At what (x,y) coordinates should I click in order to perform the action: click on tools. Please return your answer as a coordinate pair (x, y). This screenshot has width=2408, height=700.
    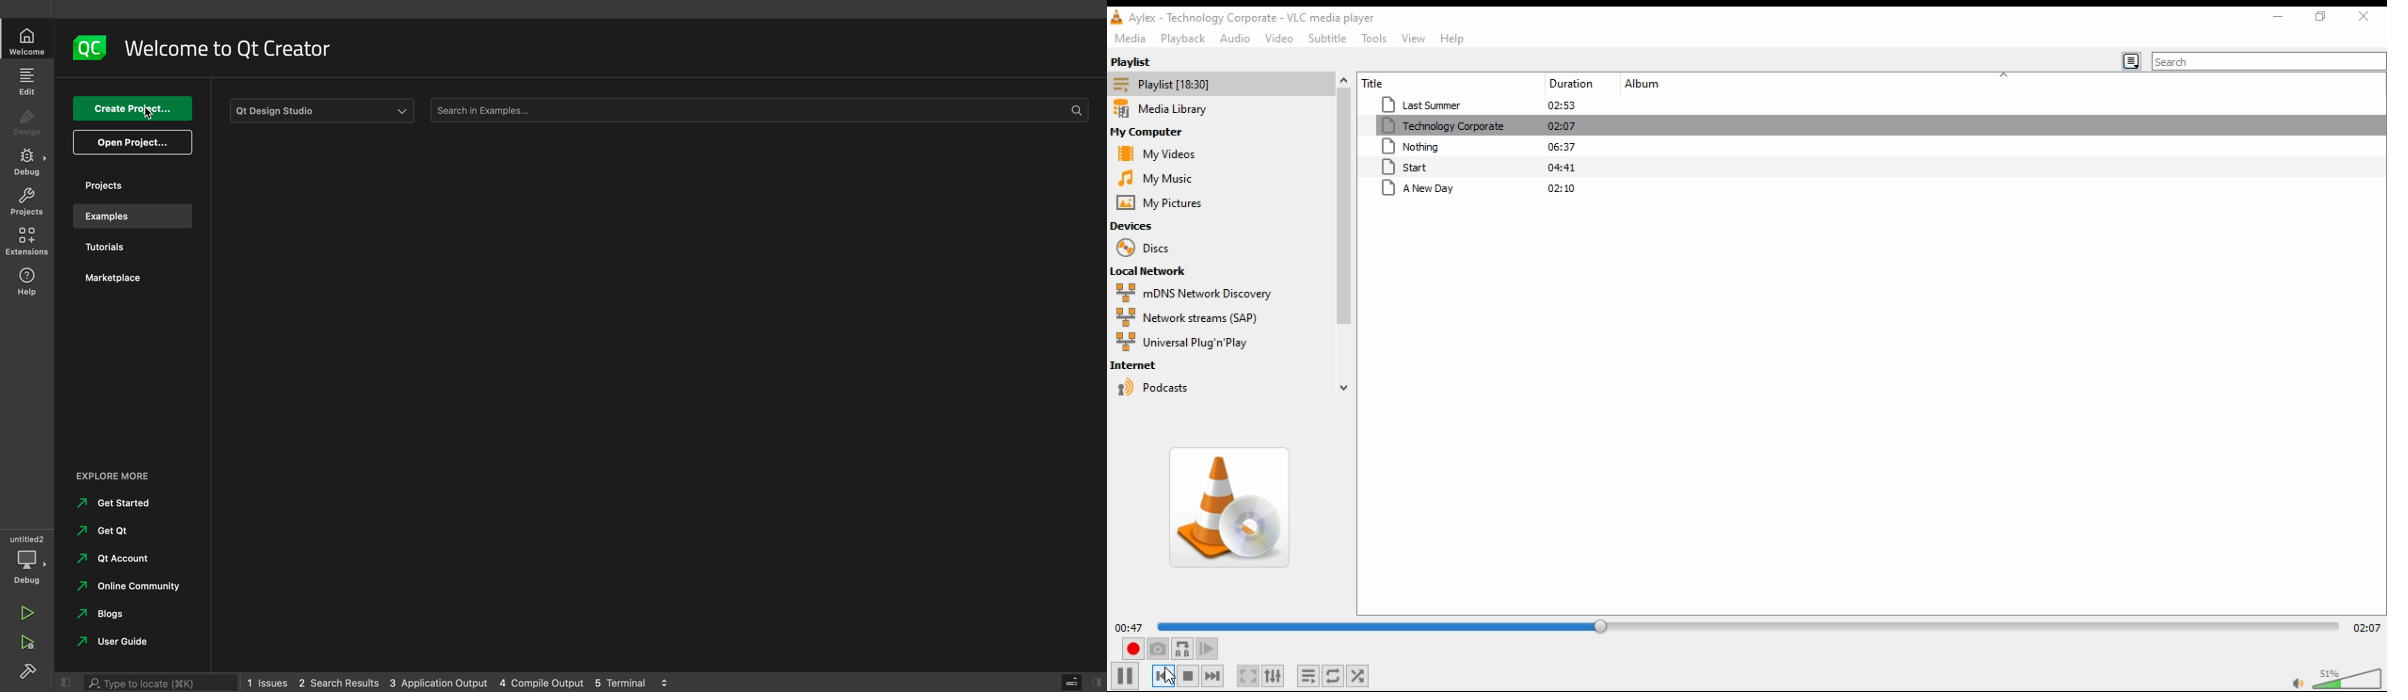
    Looking at the image, I should click on (321, 111).